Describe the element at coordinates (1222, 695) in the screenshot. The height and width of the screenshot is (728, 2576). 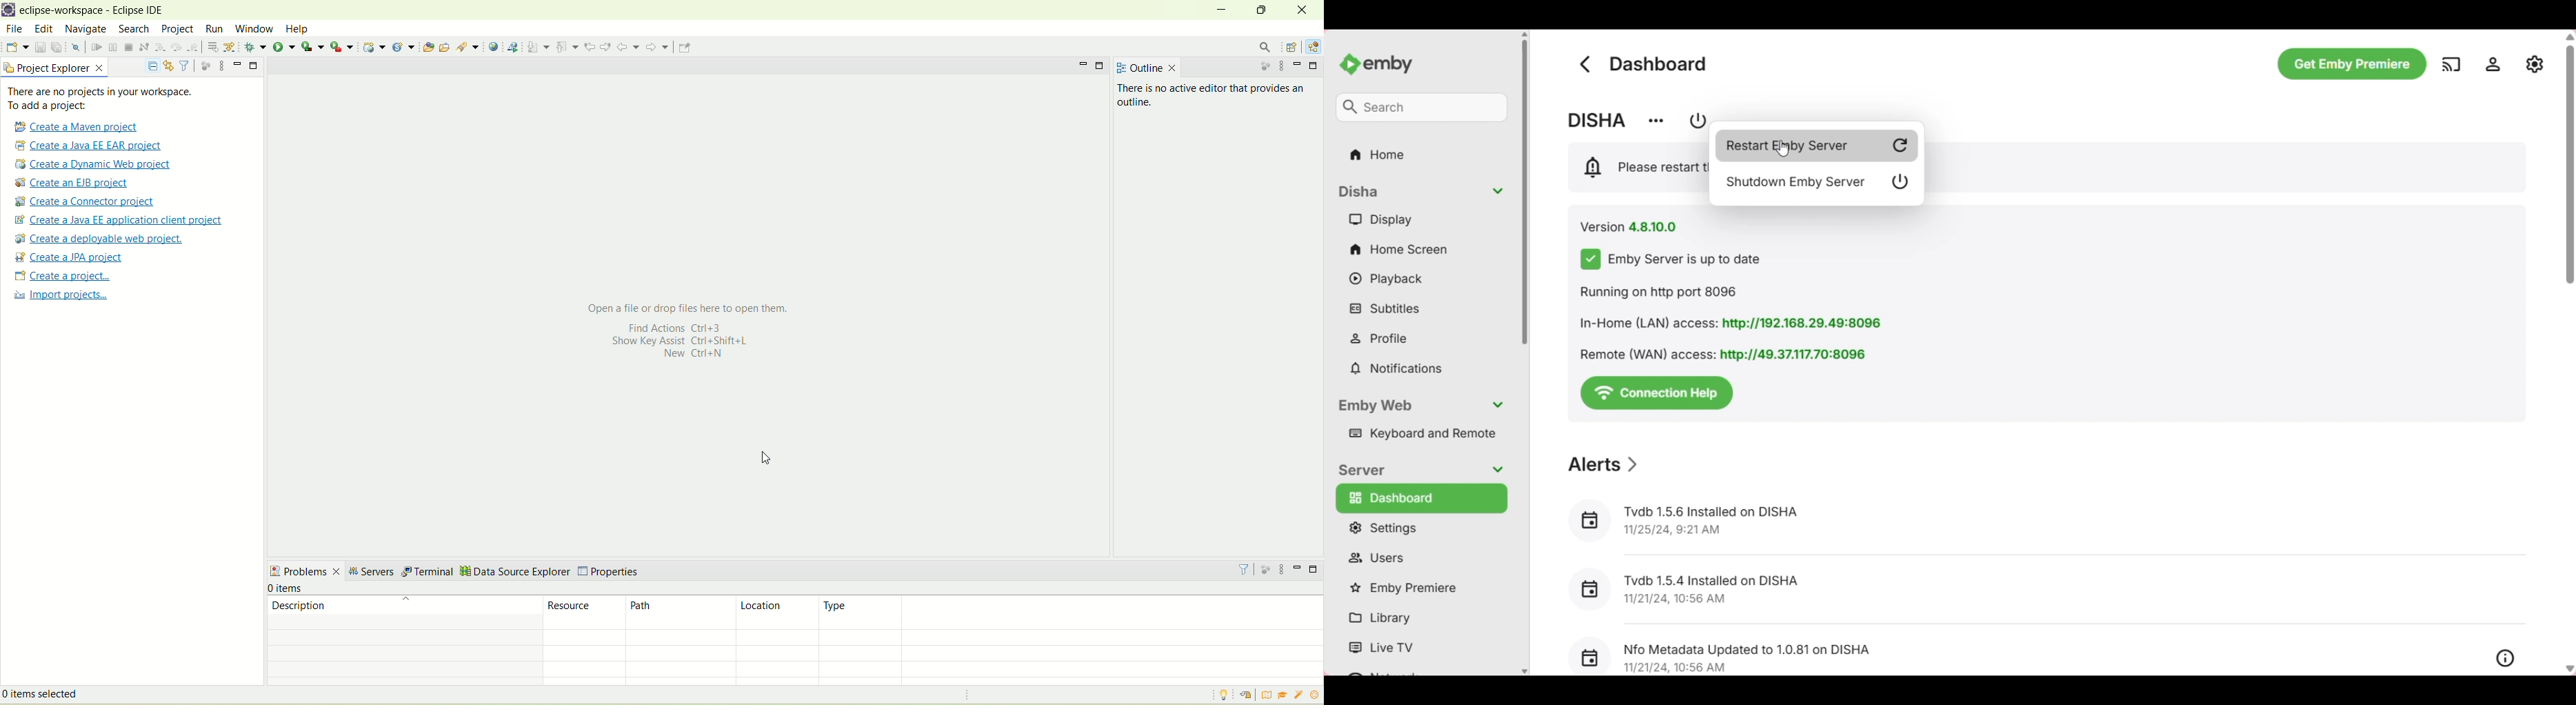
I see `tip of the day` at that location.